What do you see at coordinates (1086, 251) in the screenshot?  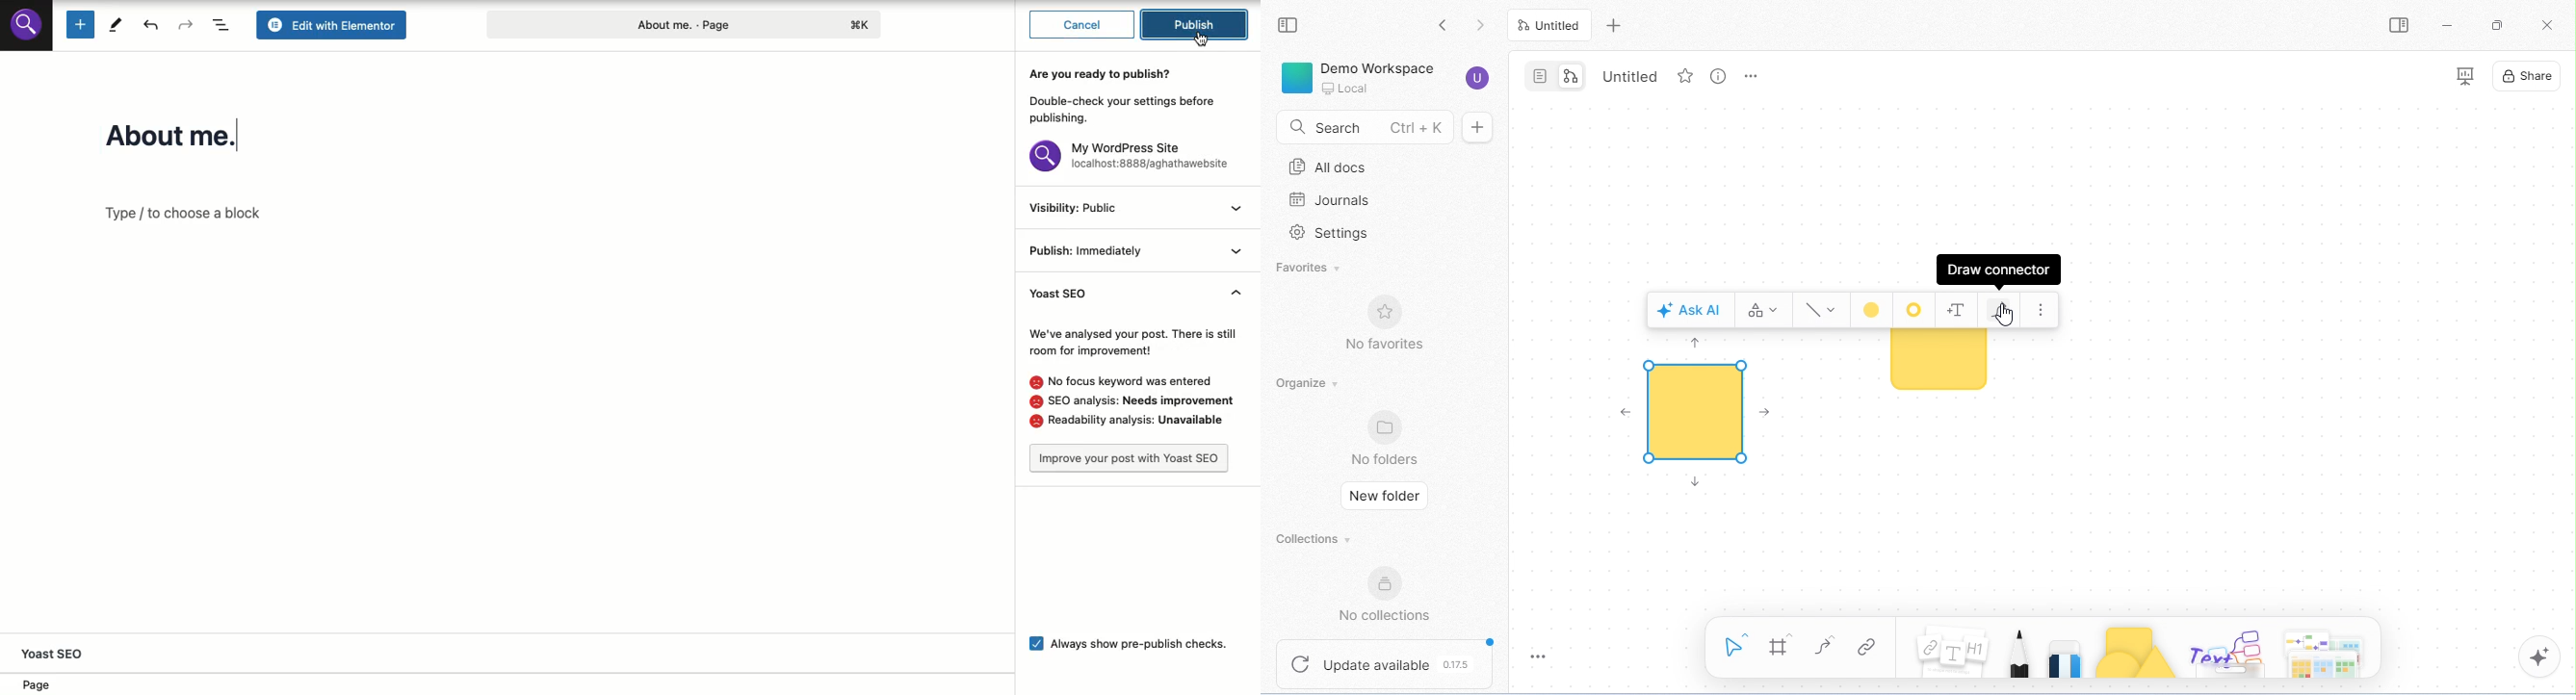 I see `Publish: Immediately` at bounding box center [1086, 251].